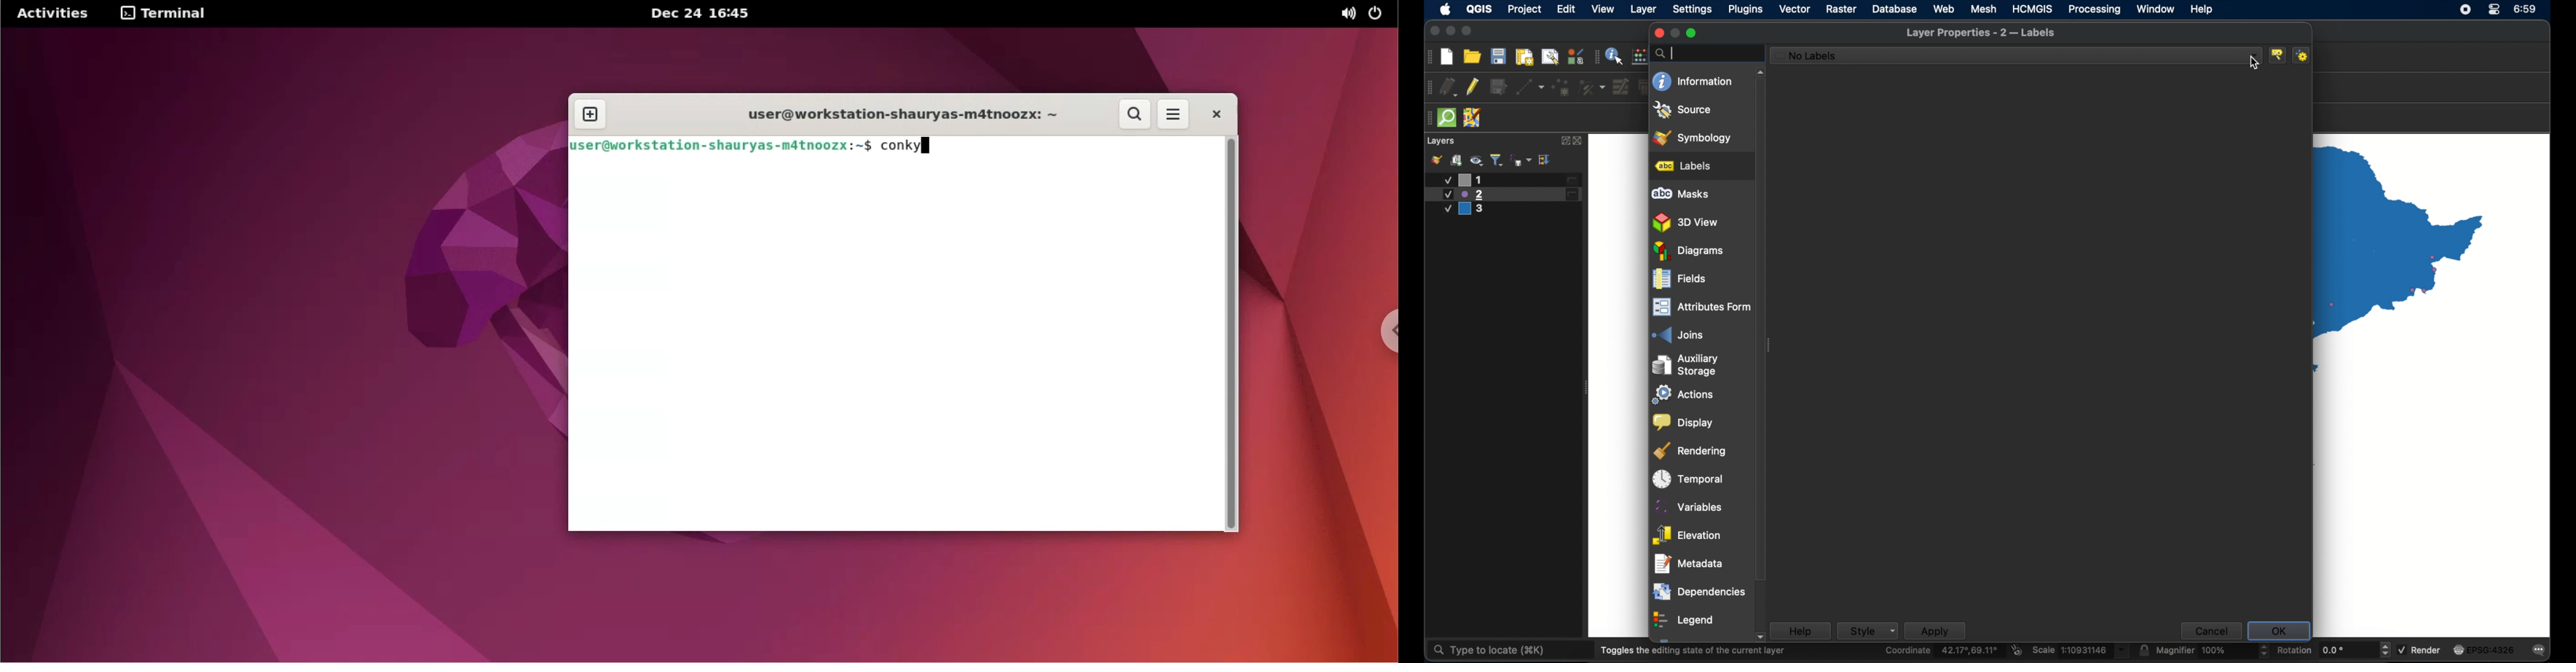 This screenshot has width=2576, height=672. I want to click on filter legend by expression, so click(1521, 160).